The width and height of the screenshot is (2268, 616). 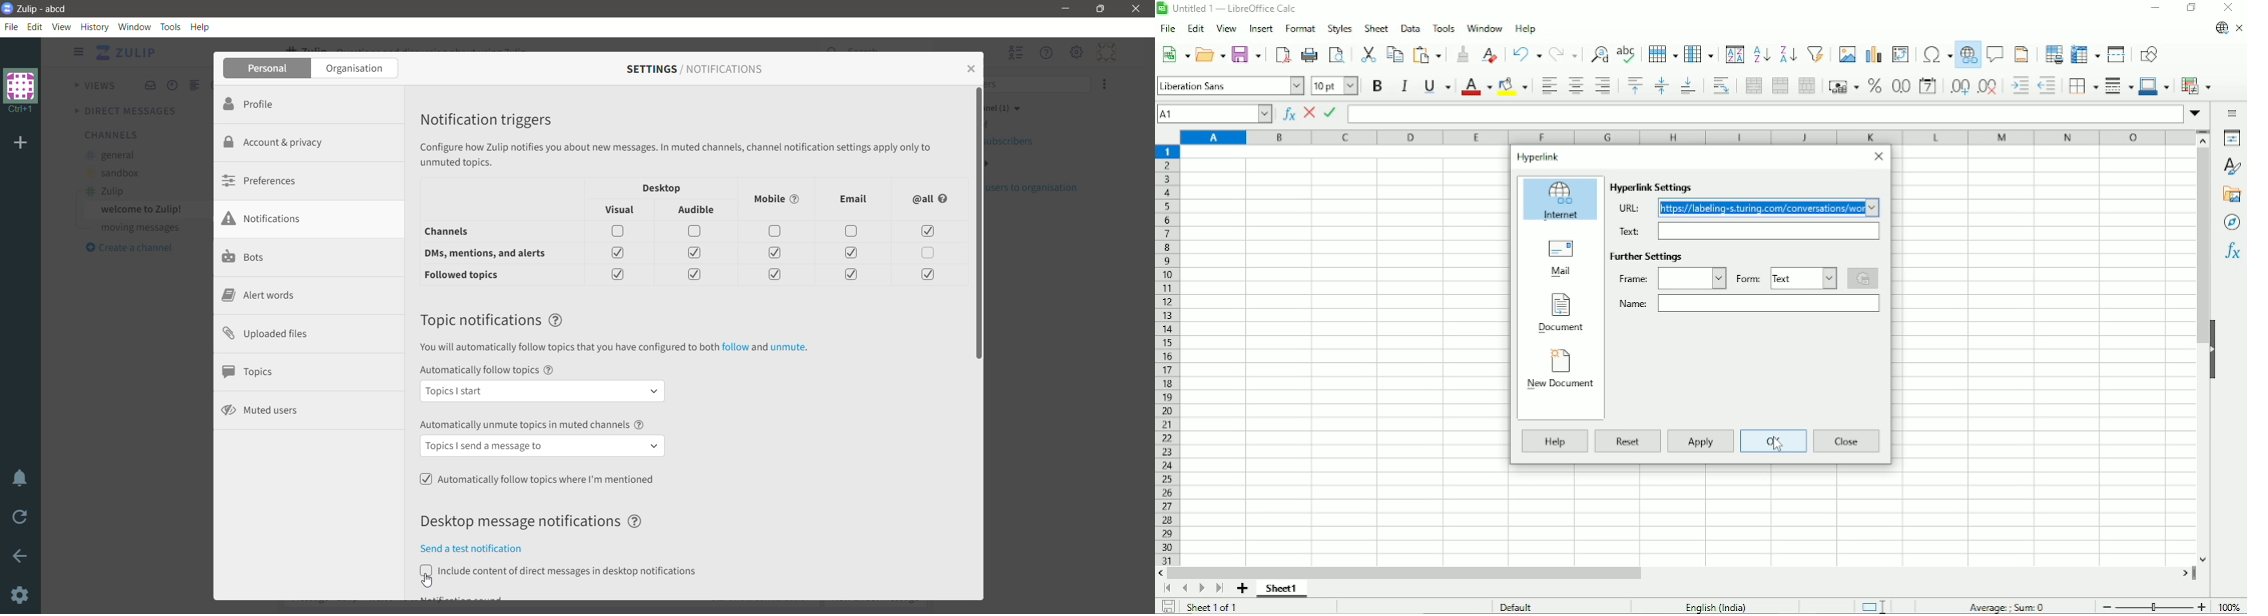 What do you see at coordinates (2233, 114) in the screenshot?
I see `Sidebar settings` at bounding box center [2233, 114].